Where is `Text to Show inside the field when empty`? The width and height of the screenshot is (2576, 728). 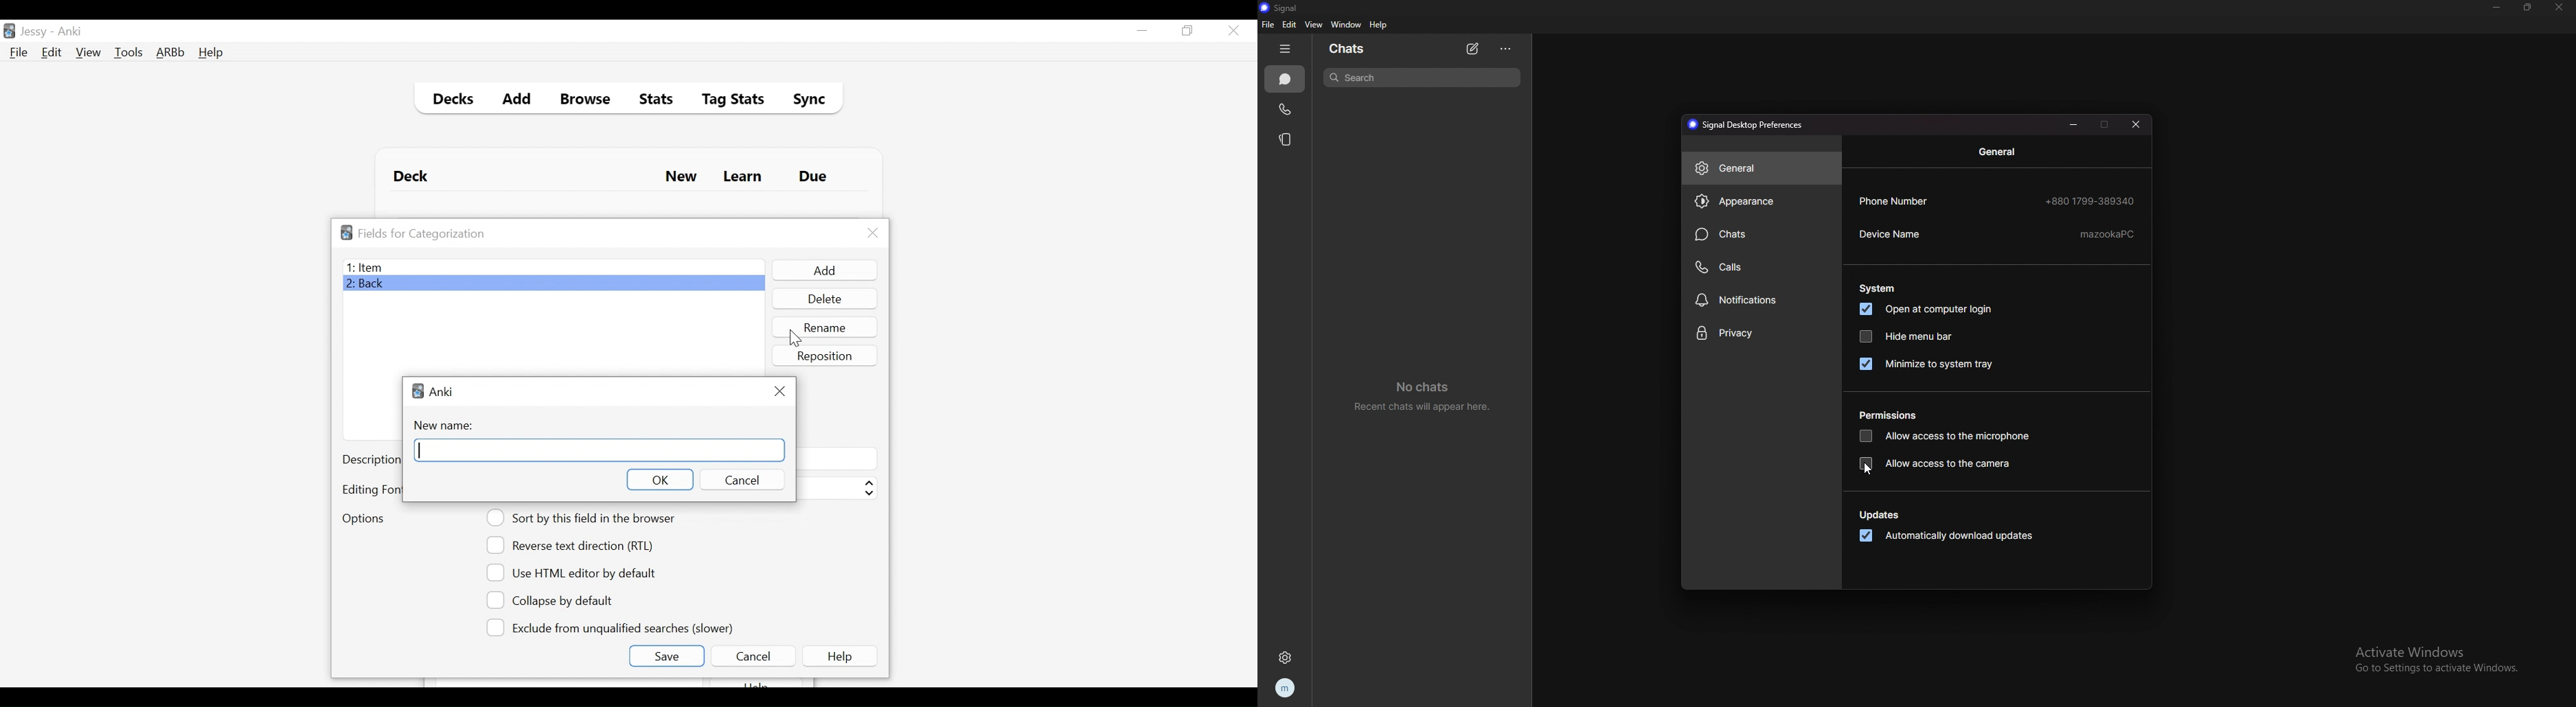
Text to Show inside the field when empty is located at coordinates (836, 458).